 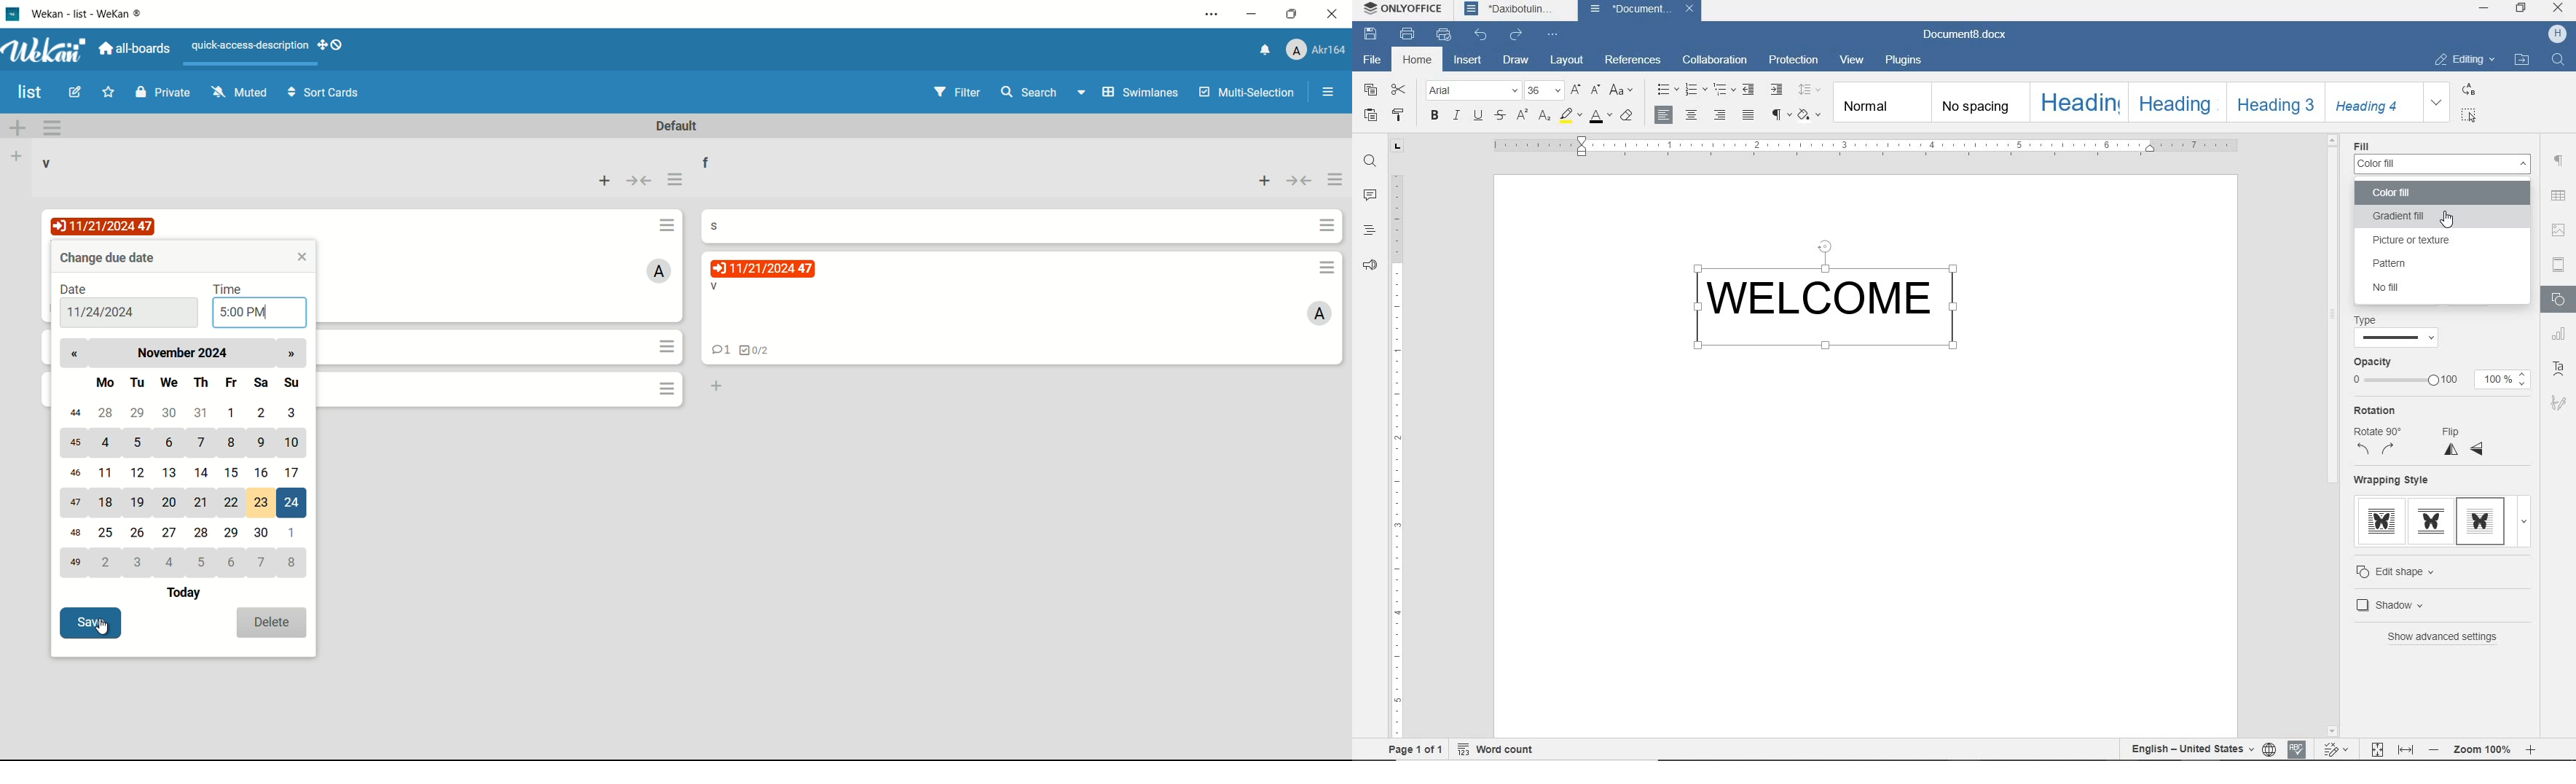 I want to click on maximize, so click(x=1292, y=16).